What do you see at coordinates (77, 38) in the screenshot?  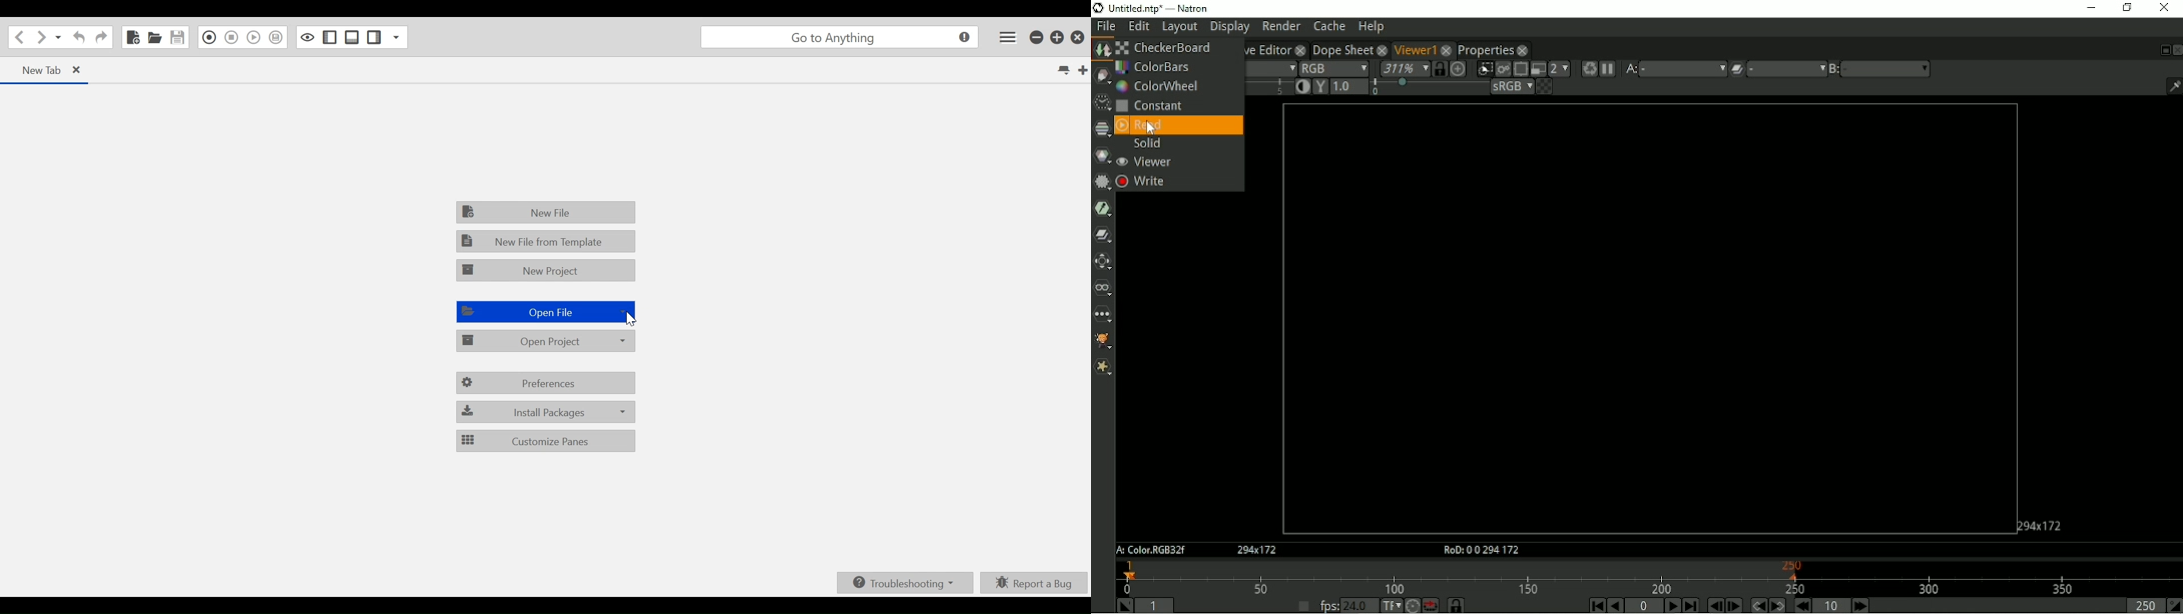 I see `Undo Last Action` at bounding box center [77, 38].